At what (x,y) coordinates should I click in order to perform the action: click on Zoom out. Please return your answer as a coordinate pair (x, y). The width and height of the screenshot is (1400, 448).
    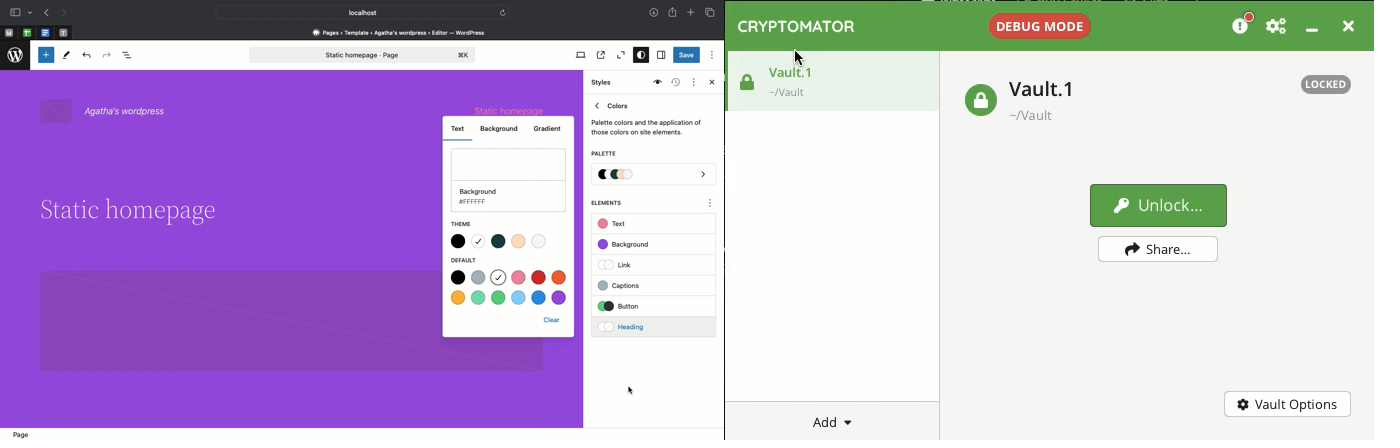
    Looking at the image, I should click on (620, 55).